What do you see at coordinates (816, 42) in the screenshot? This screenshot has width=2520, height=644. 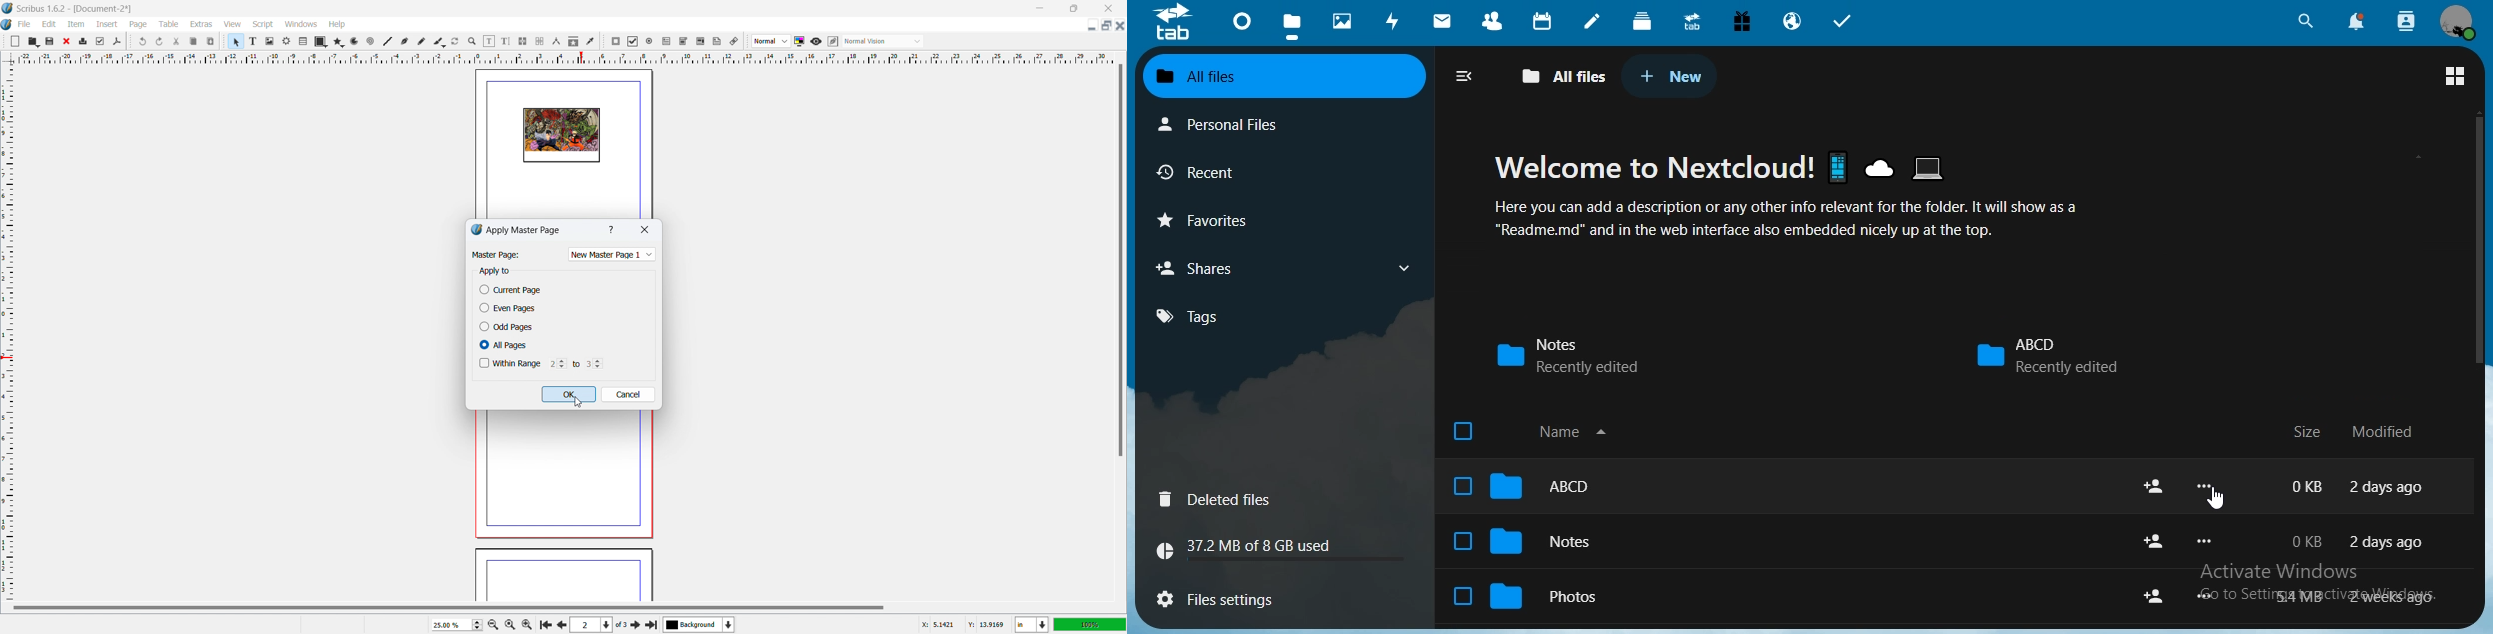 I see `preview mode` at bounding box center [816, 42].